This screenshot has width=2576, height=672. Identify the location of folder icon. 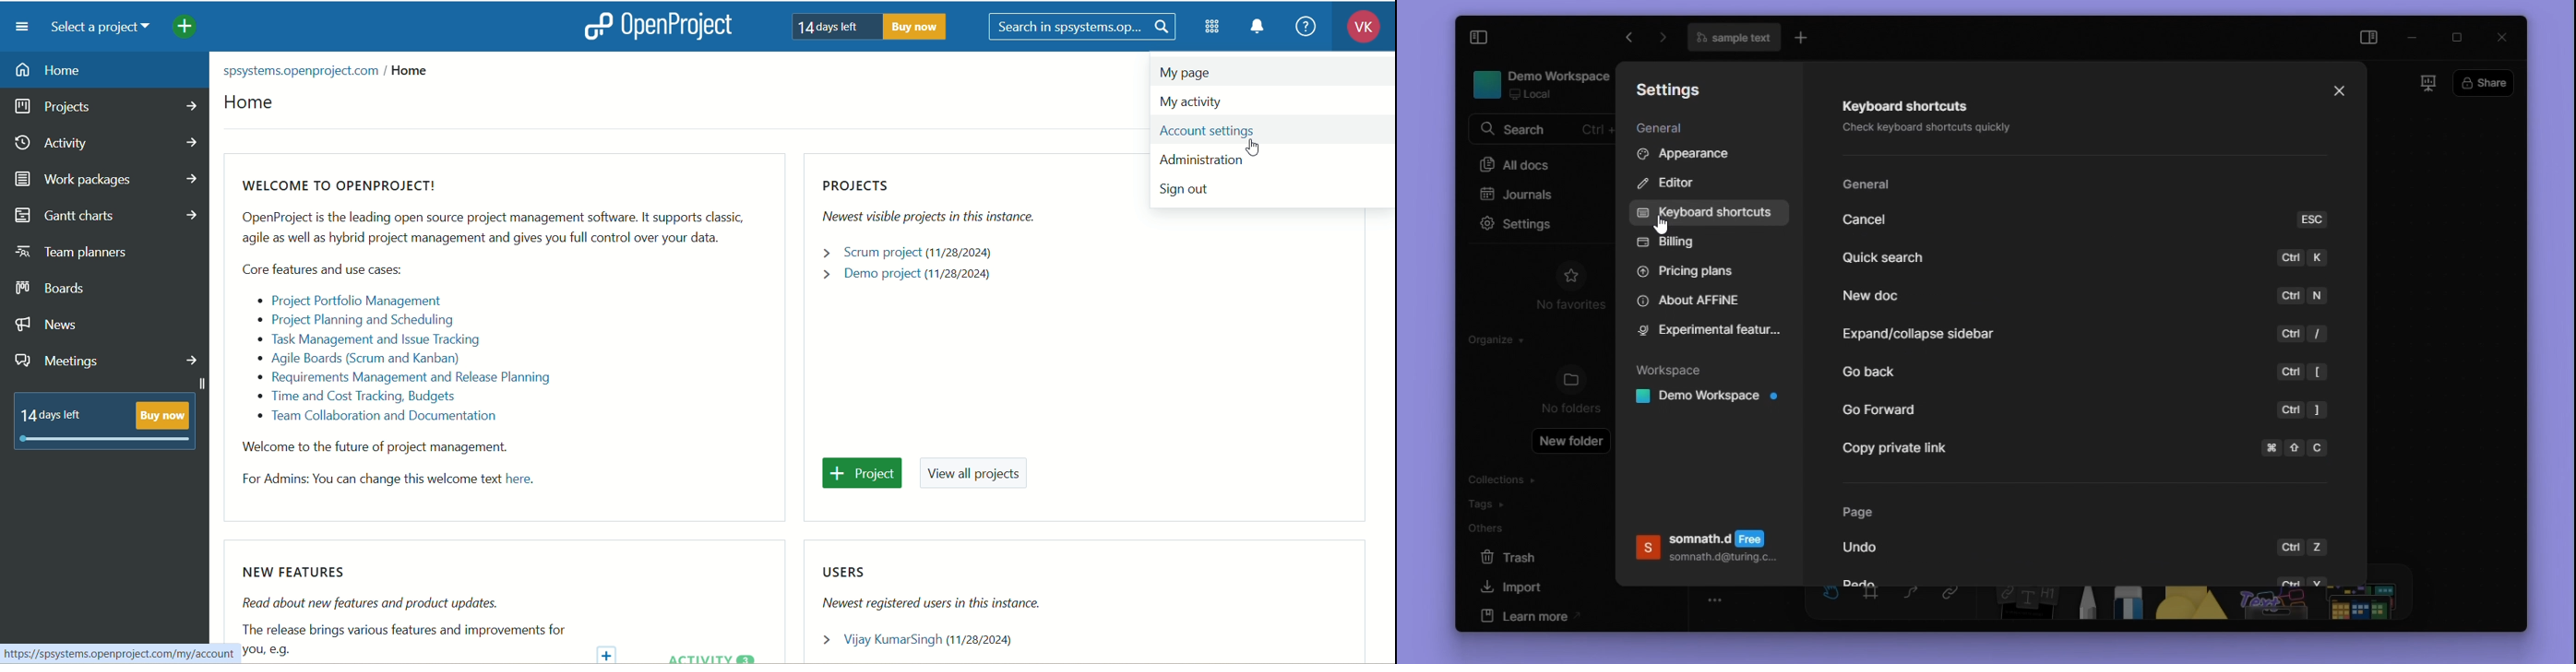
(1569, 379).